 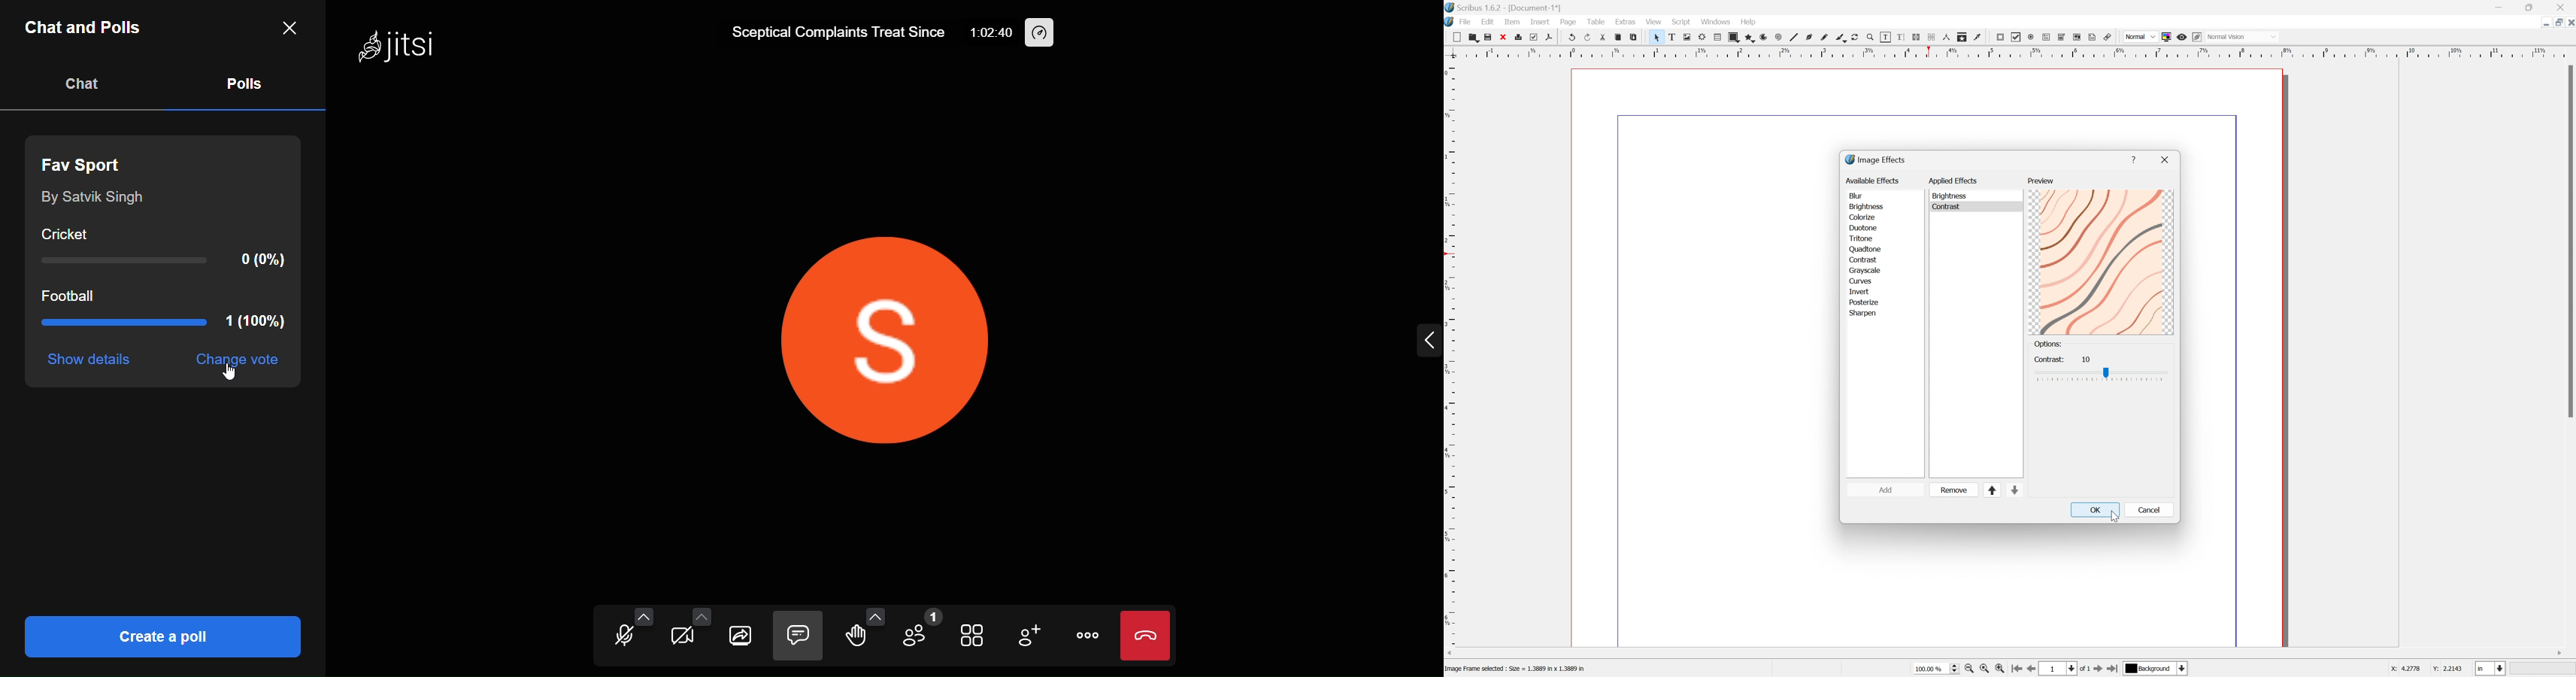 I want to click on expand, so click(x=1427, y=342).